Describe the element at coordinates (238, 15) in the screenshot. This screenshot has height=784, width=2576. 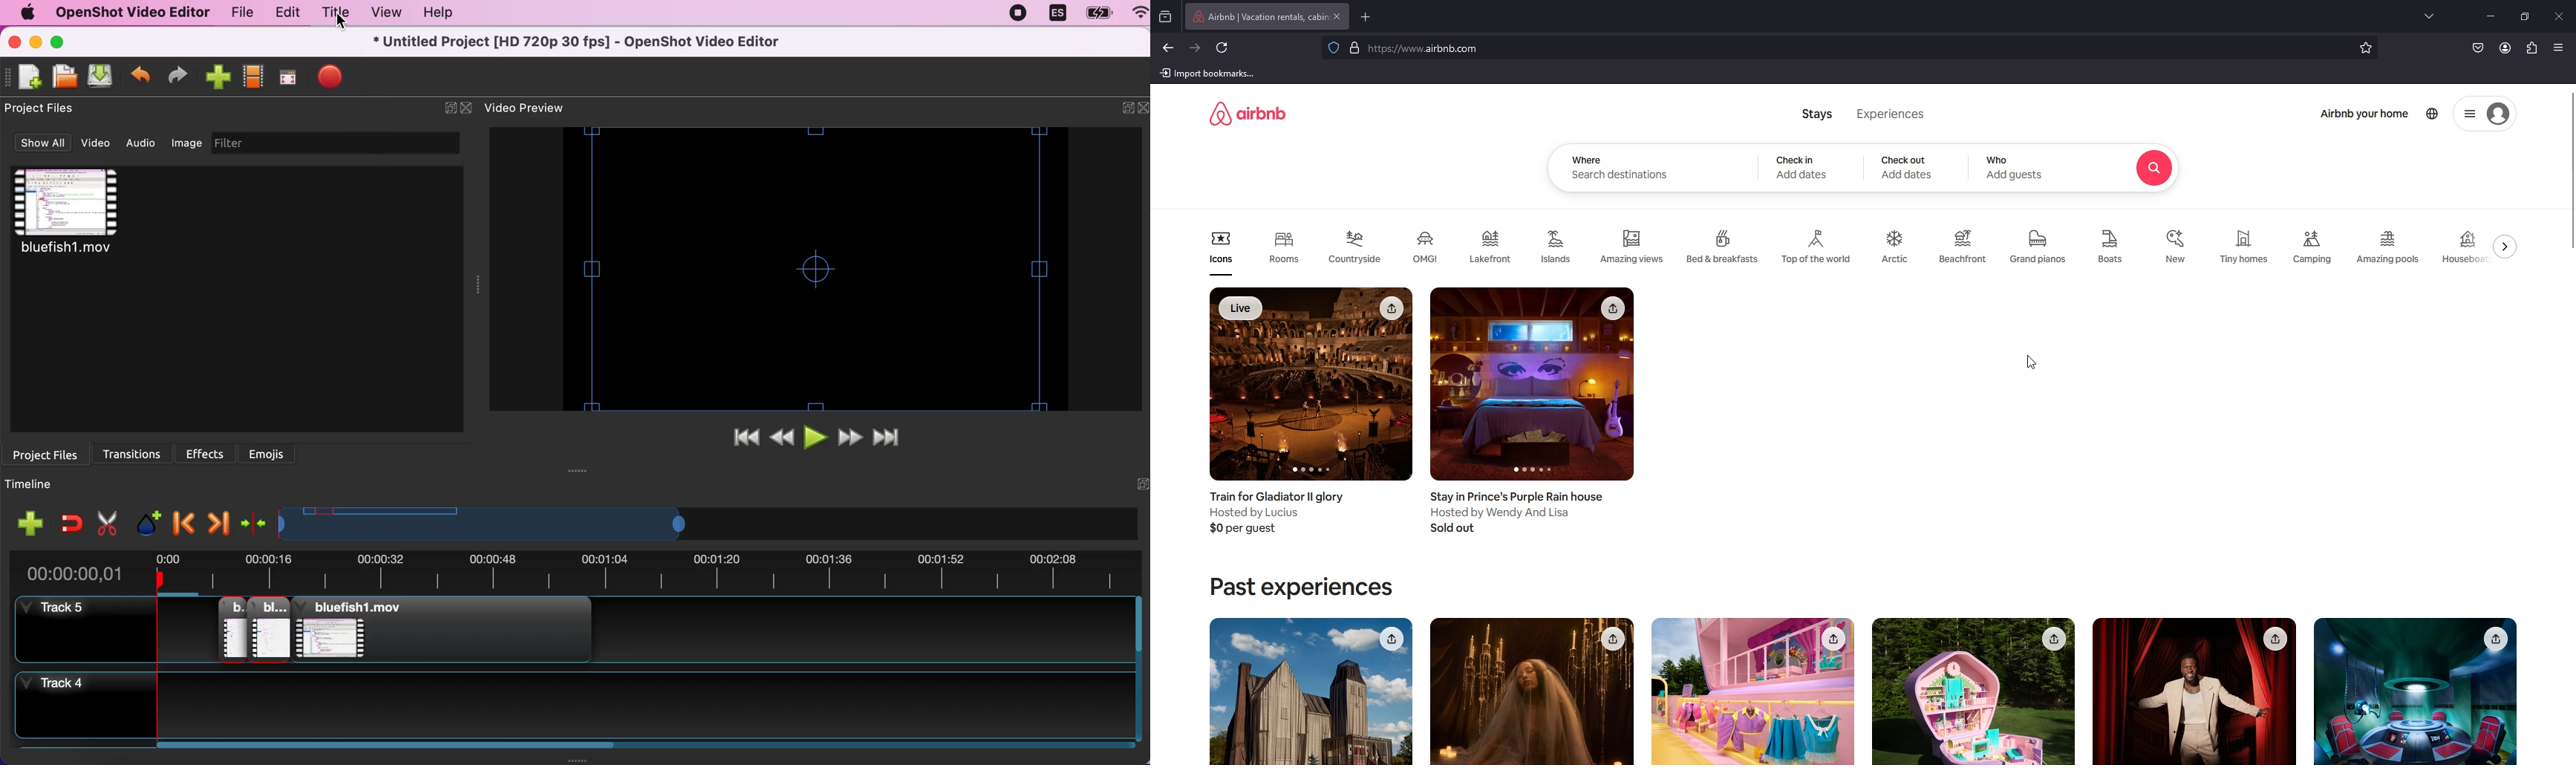
I see `file` at that location.